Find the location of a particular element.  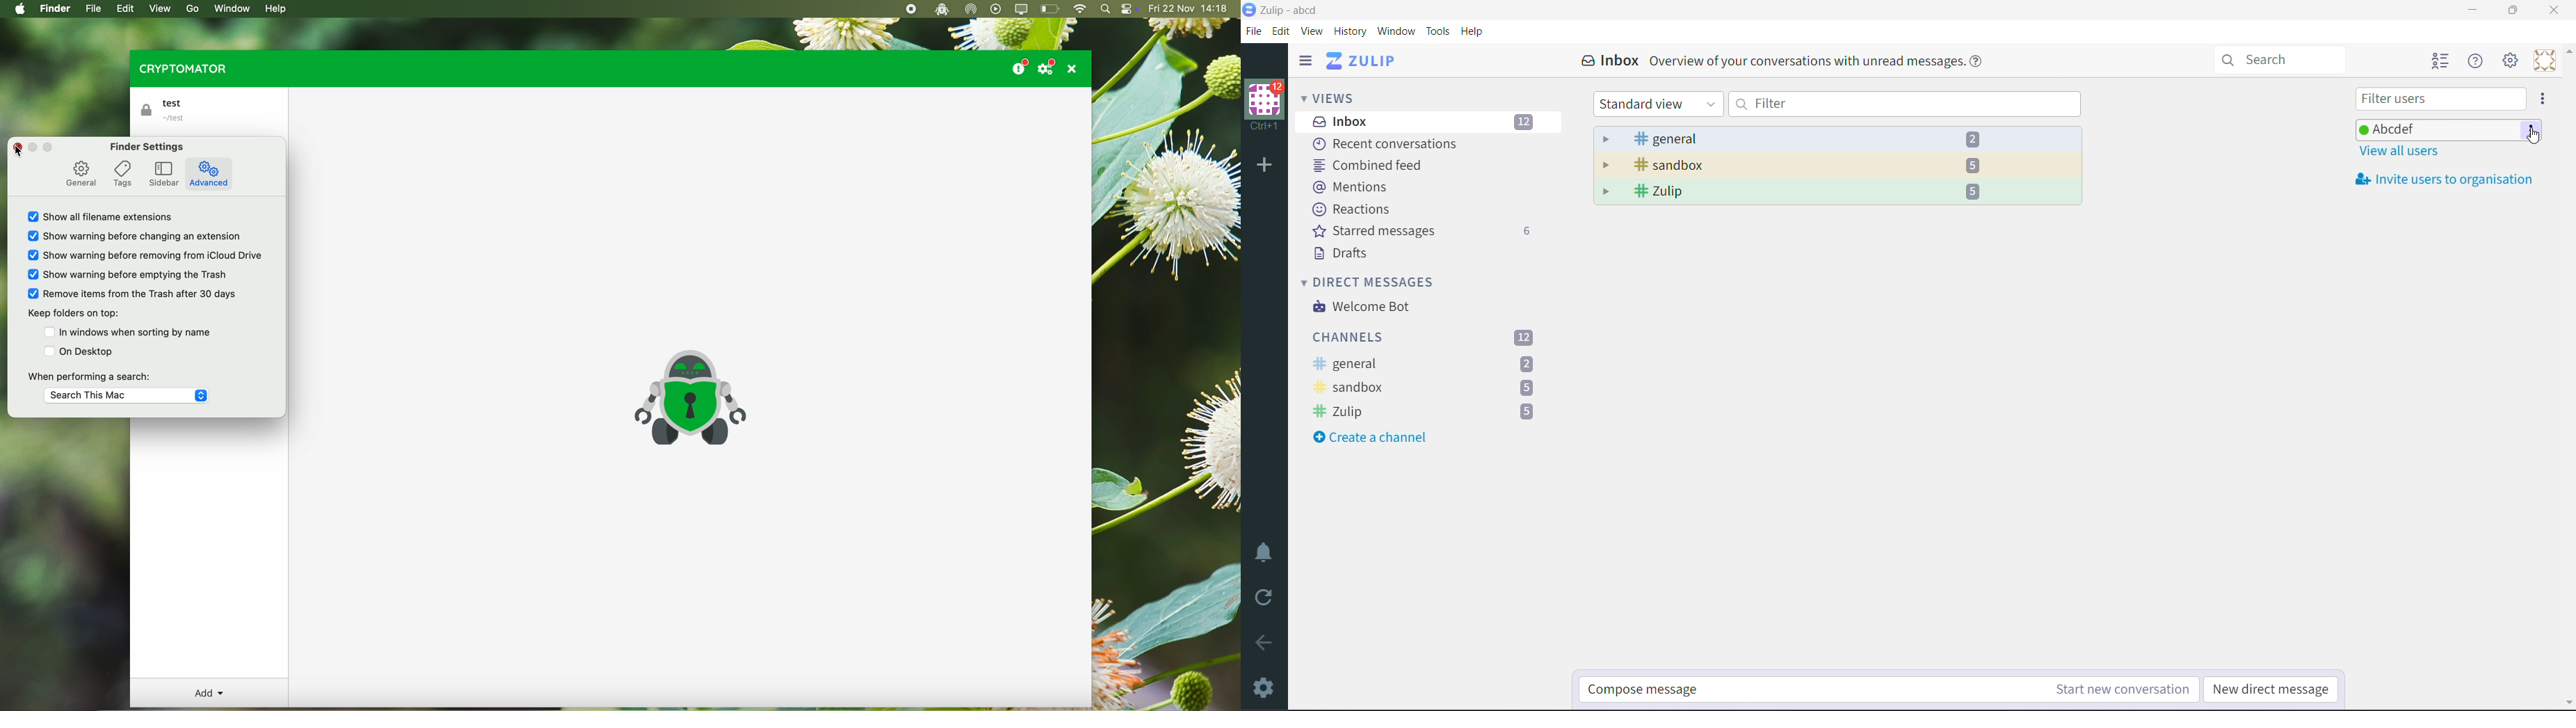

View all users is located at coordinates (2395, 151).